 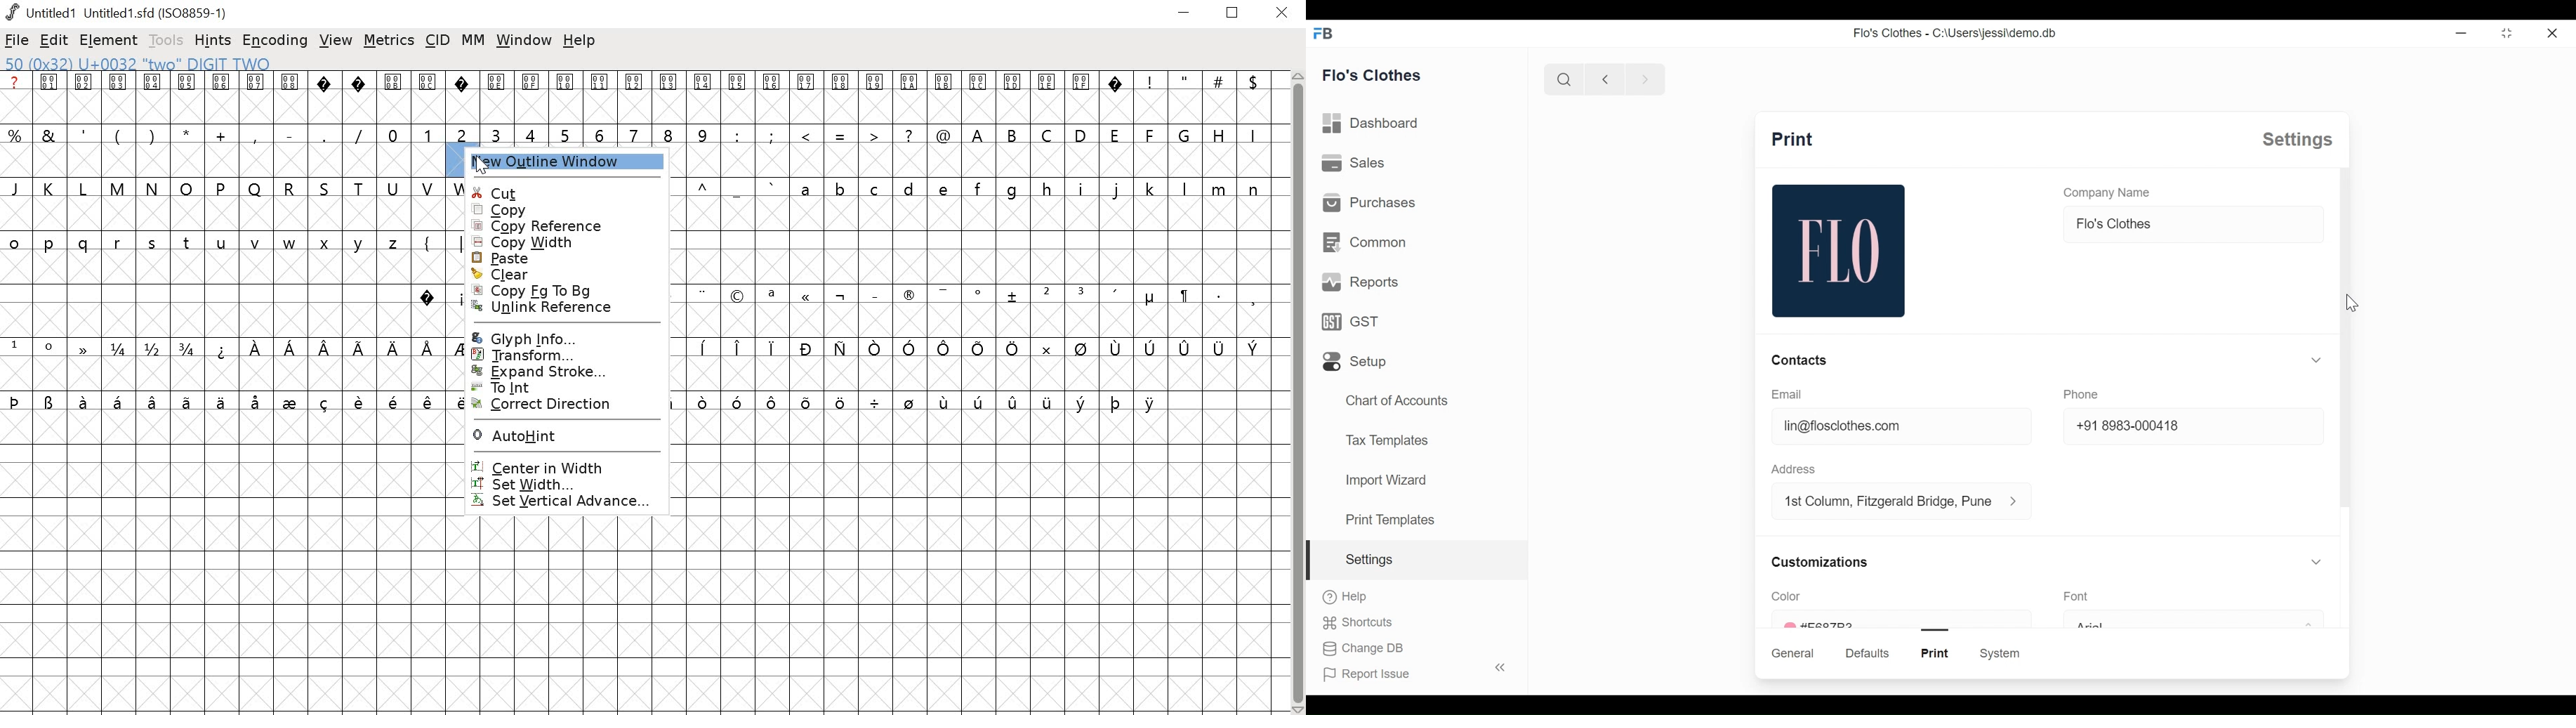 What do you see at coordinates (1355, 362) in the screenshot?
I see `setup` at bounding box center [1355, 362].